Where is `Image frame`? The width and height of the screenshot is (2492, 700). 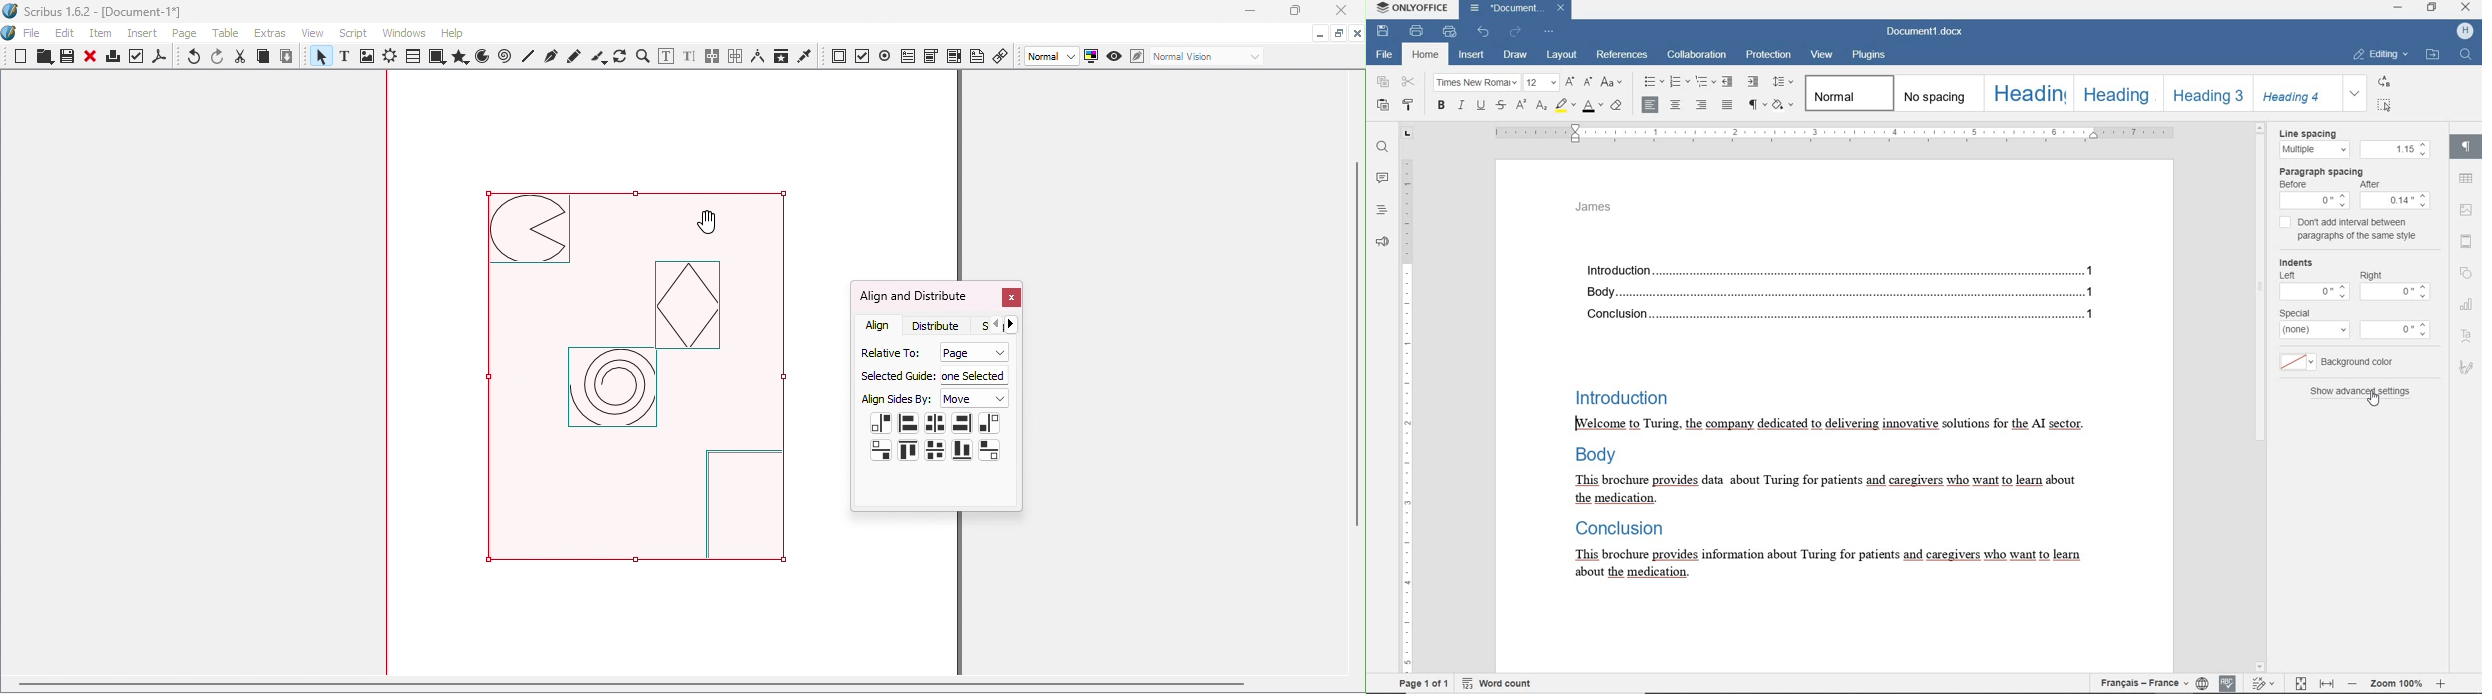 Image frame is located at coordinates (369, 58).